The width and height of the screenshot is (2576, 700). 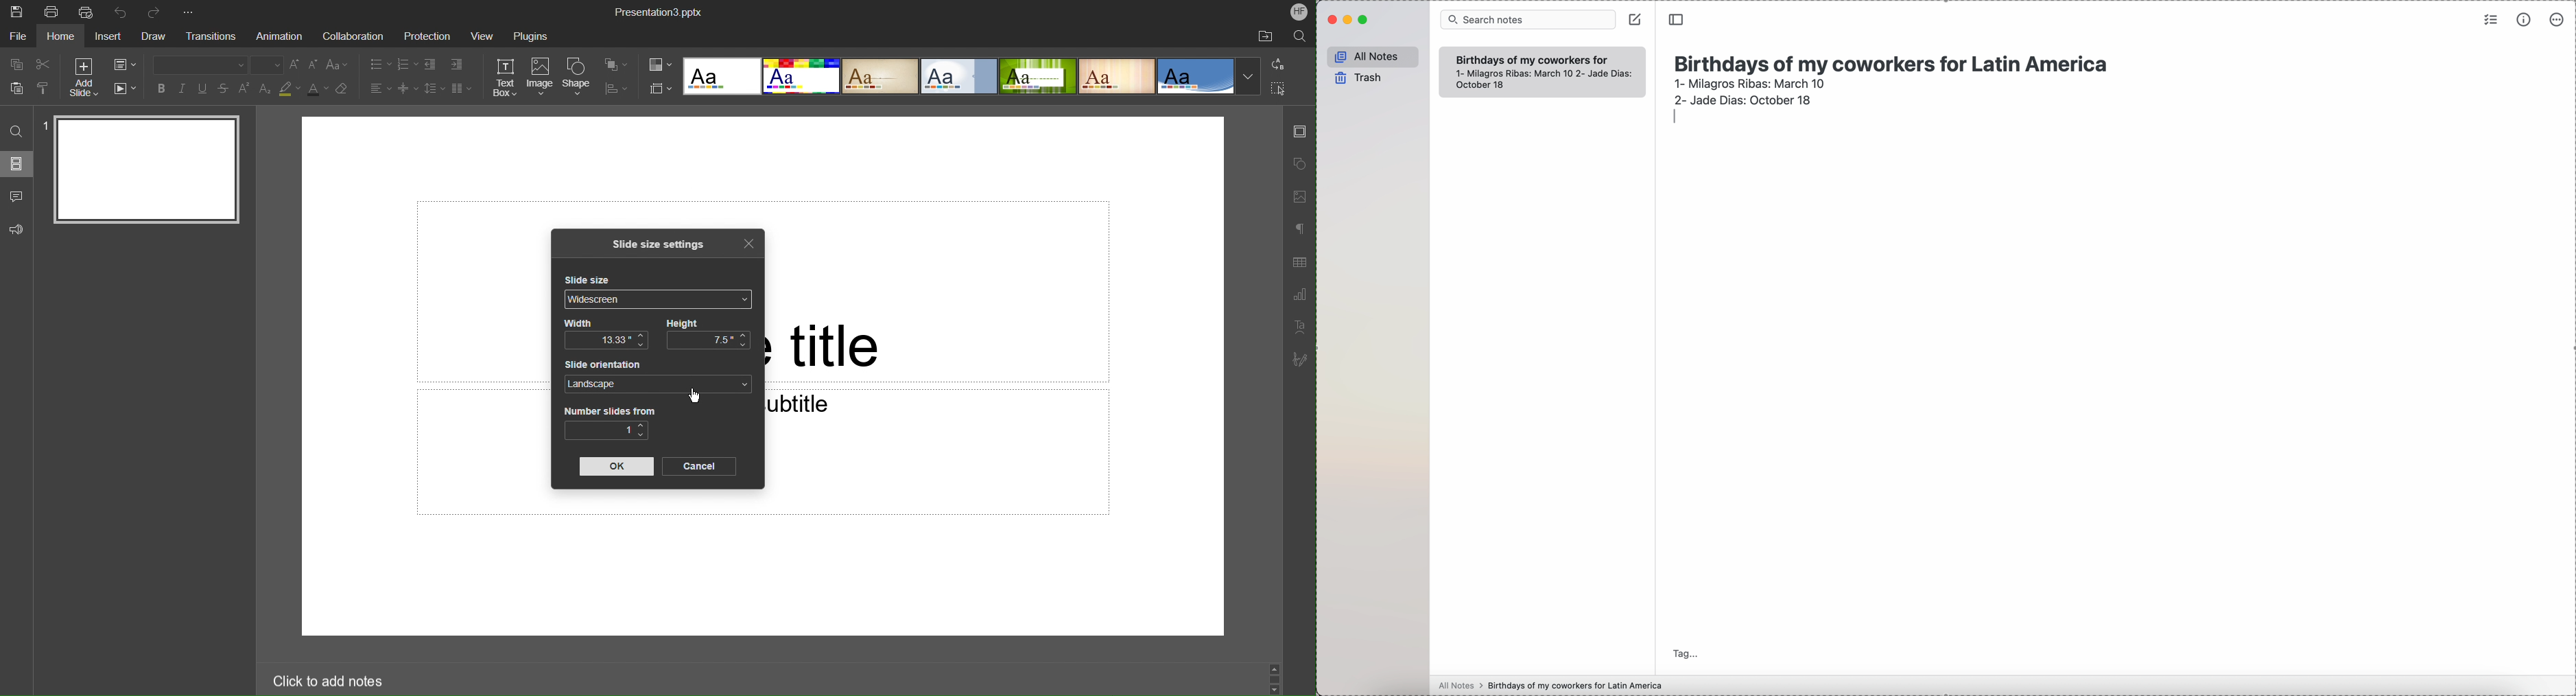 What do you see at coordinates (1264, 37) in the screenshot?
I see `Open File Location` at bounding box center [1264, 37].